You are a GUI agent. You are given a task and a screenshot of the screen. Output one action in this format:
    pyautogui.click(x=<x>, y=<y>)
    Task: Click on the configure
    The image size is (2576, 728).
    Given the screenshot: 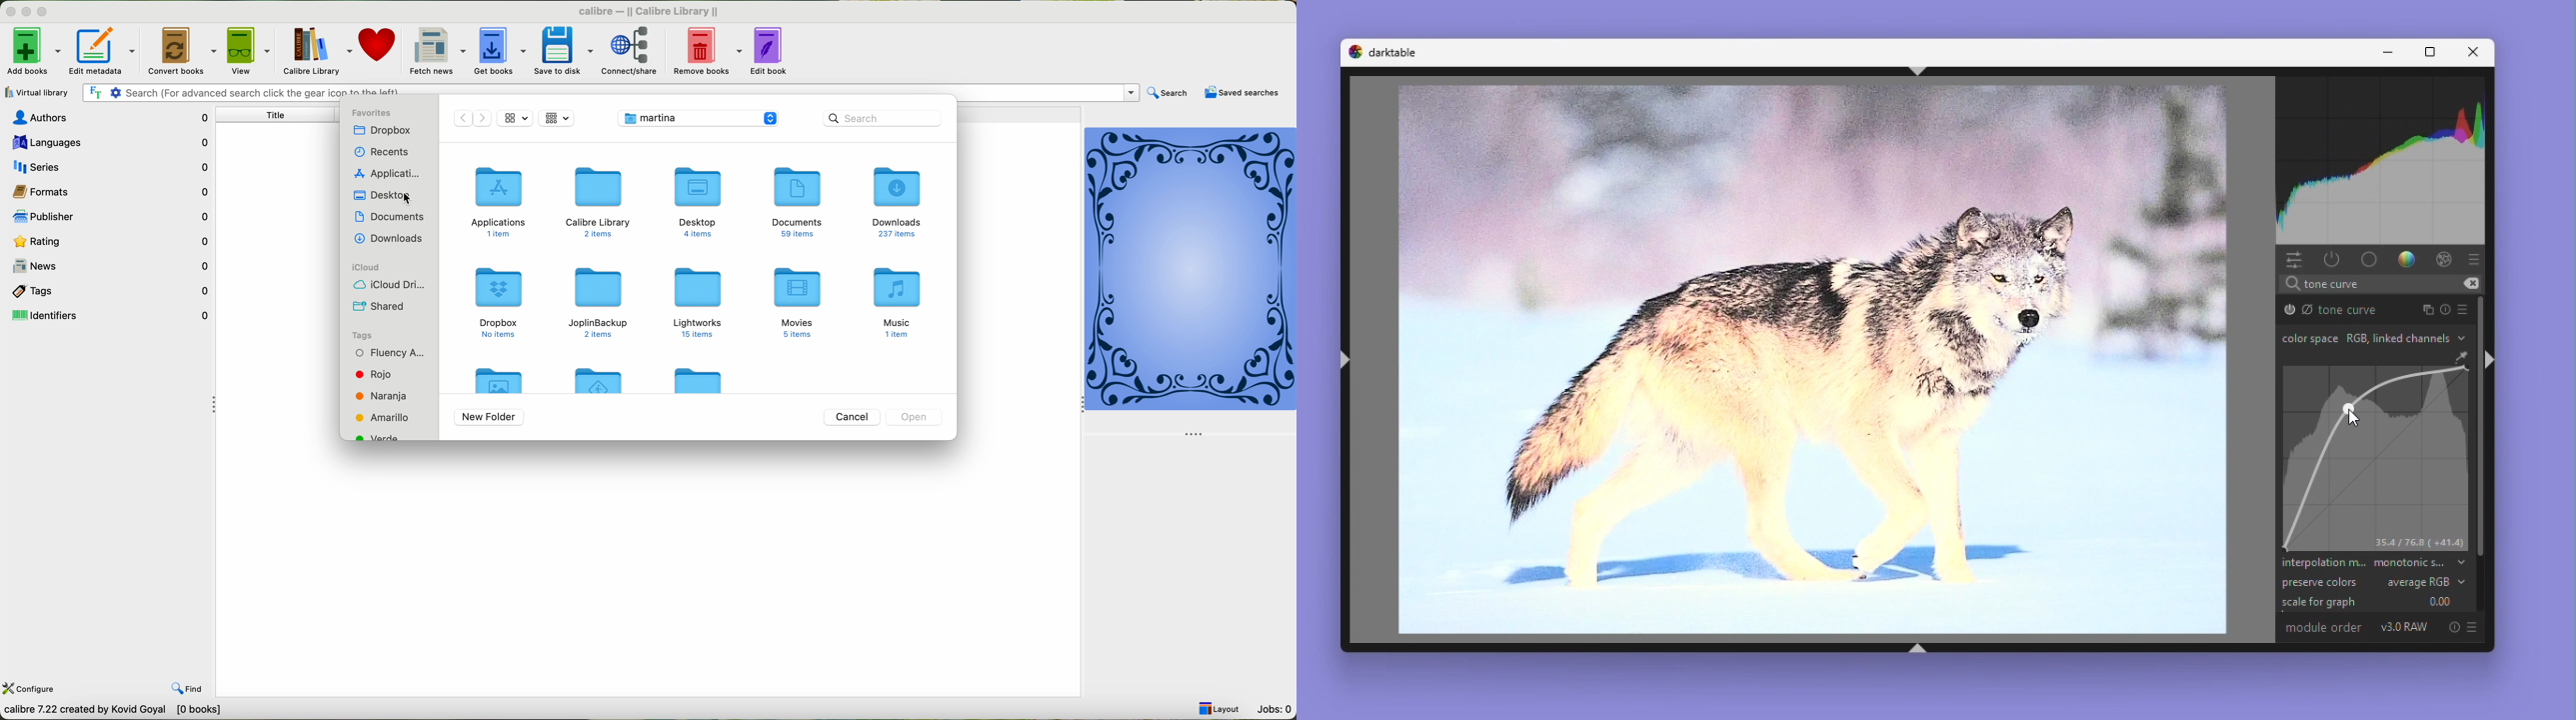 What is the action you would take?
    pyautogui.click(x=30, y=689)
    